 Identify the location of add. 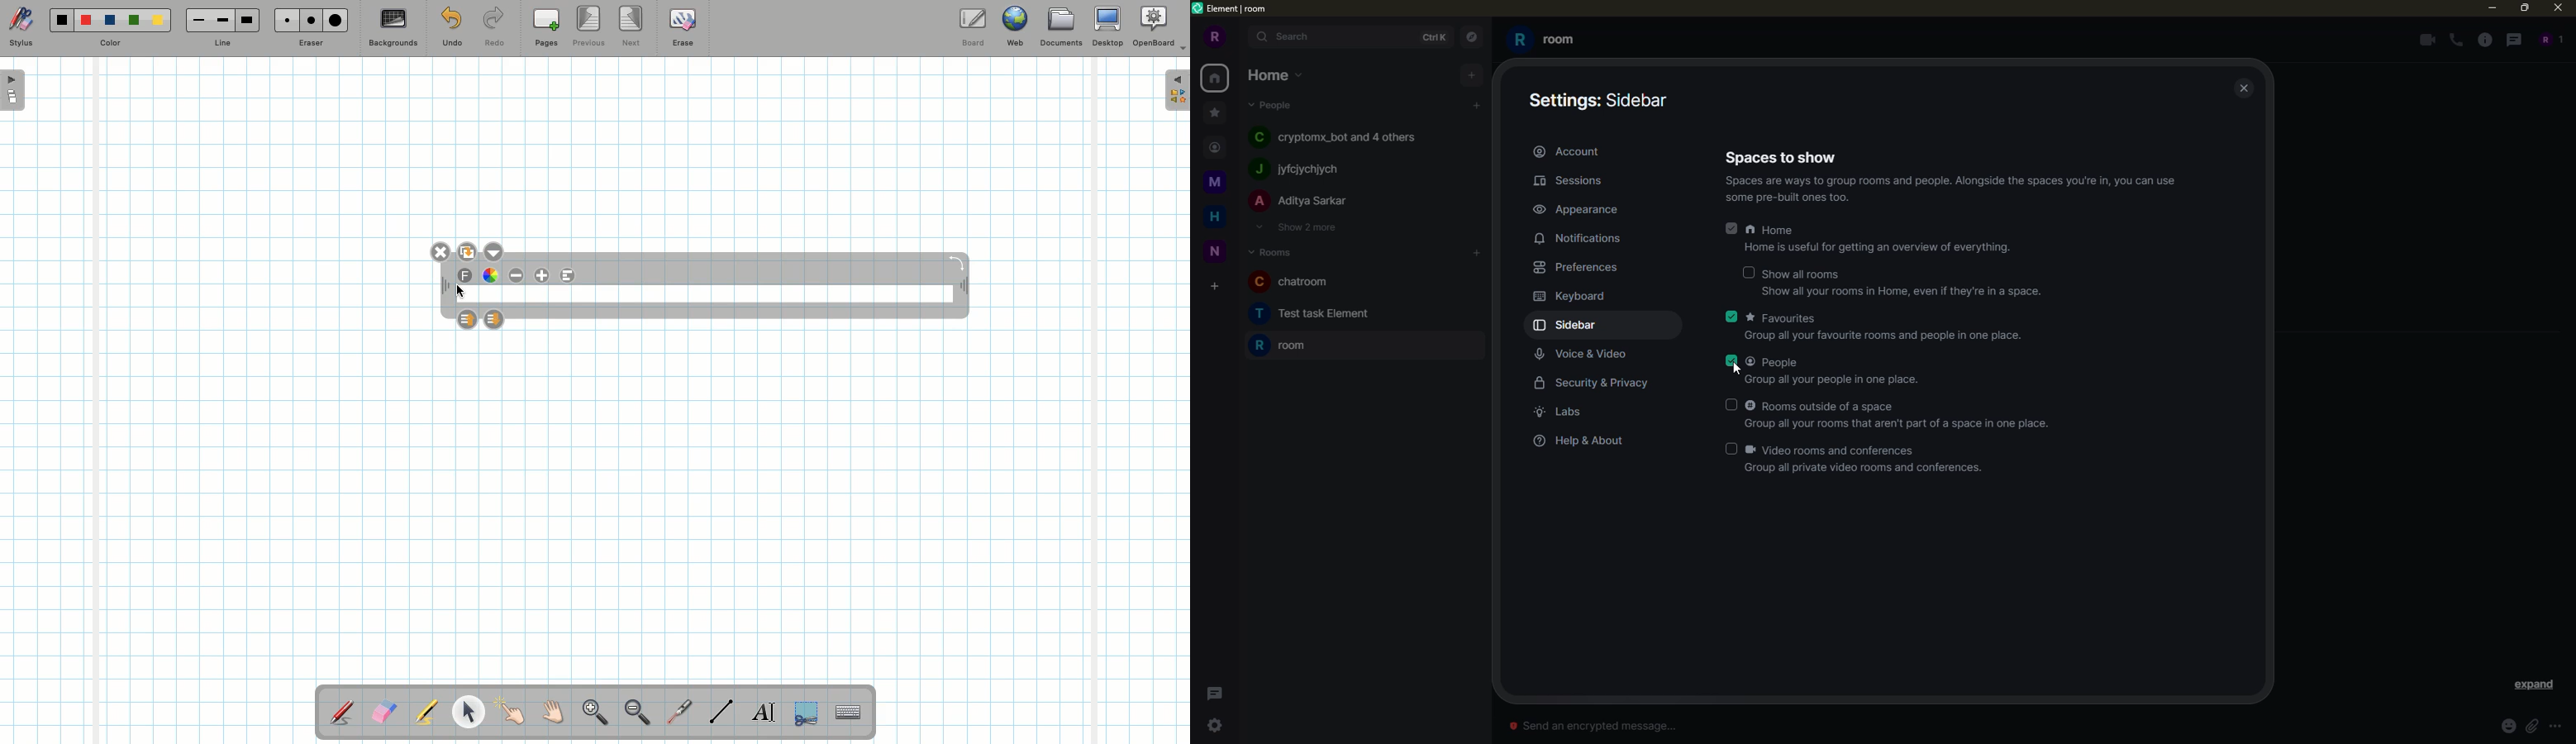
(1477, 103).